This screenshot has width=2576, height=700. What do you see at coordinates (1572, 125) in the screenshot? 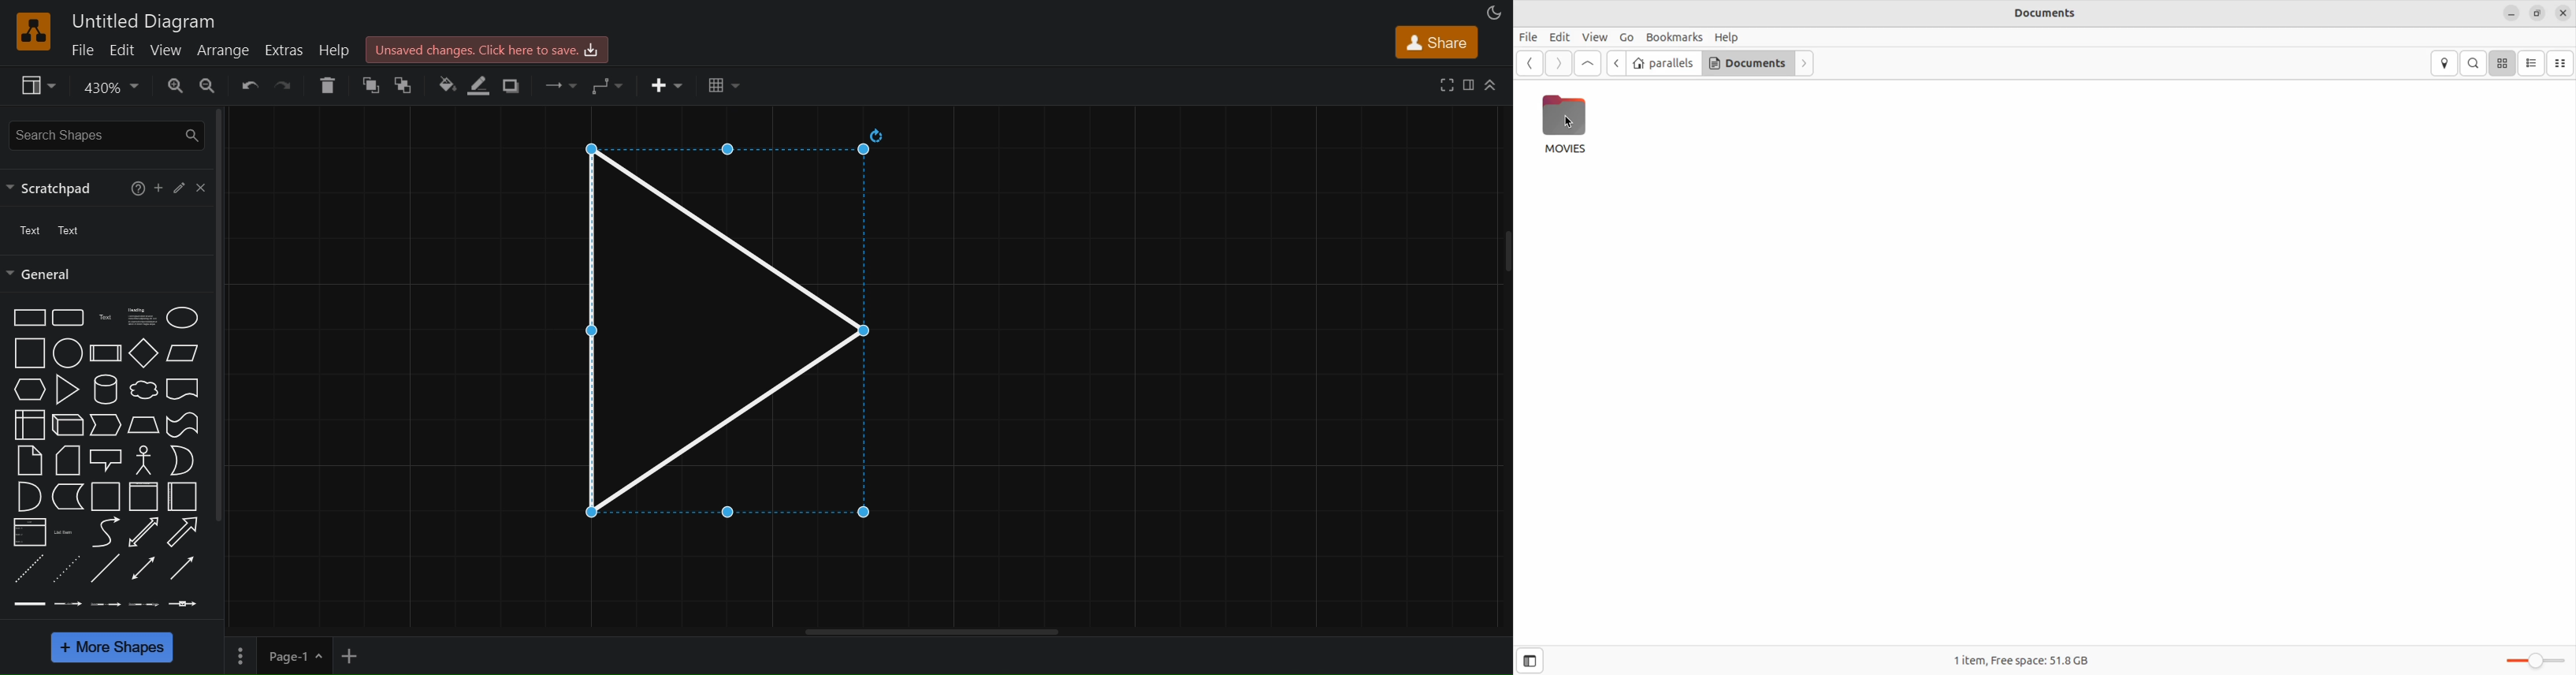
I see `cursor` at bounding box center [1572, 125].